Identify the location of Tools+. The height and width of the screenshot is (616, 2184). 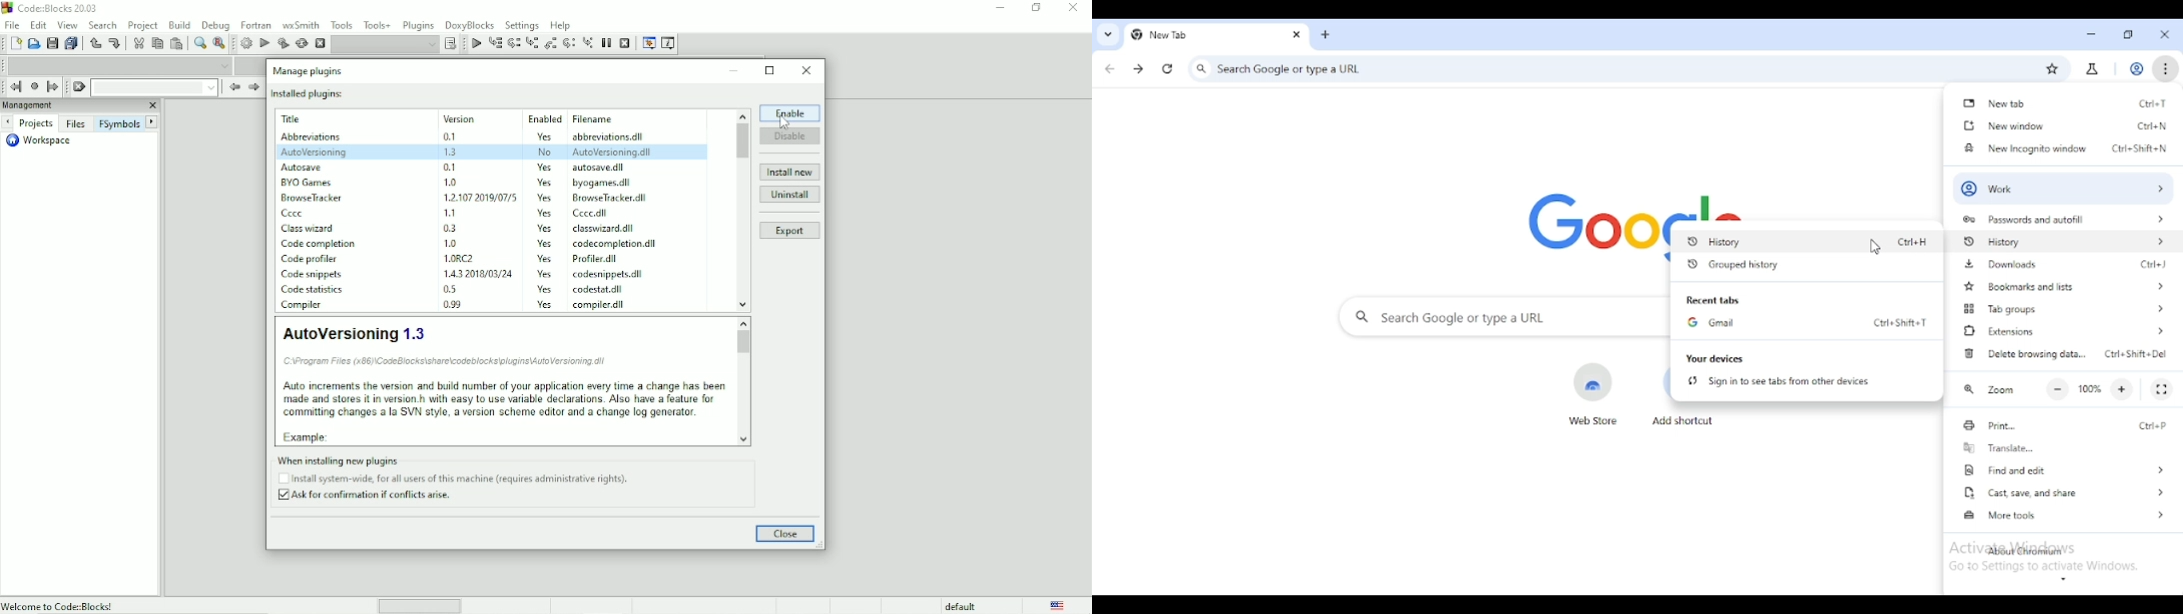
(377, 25).